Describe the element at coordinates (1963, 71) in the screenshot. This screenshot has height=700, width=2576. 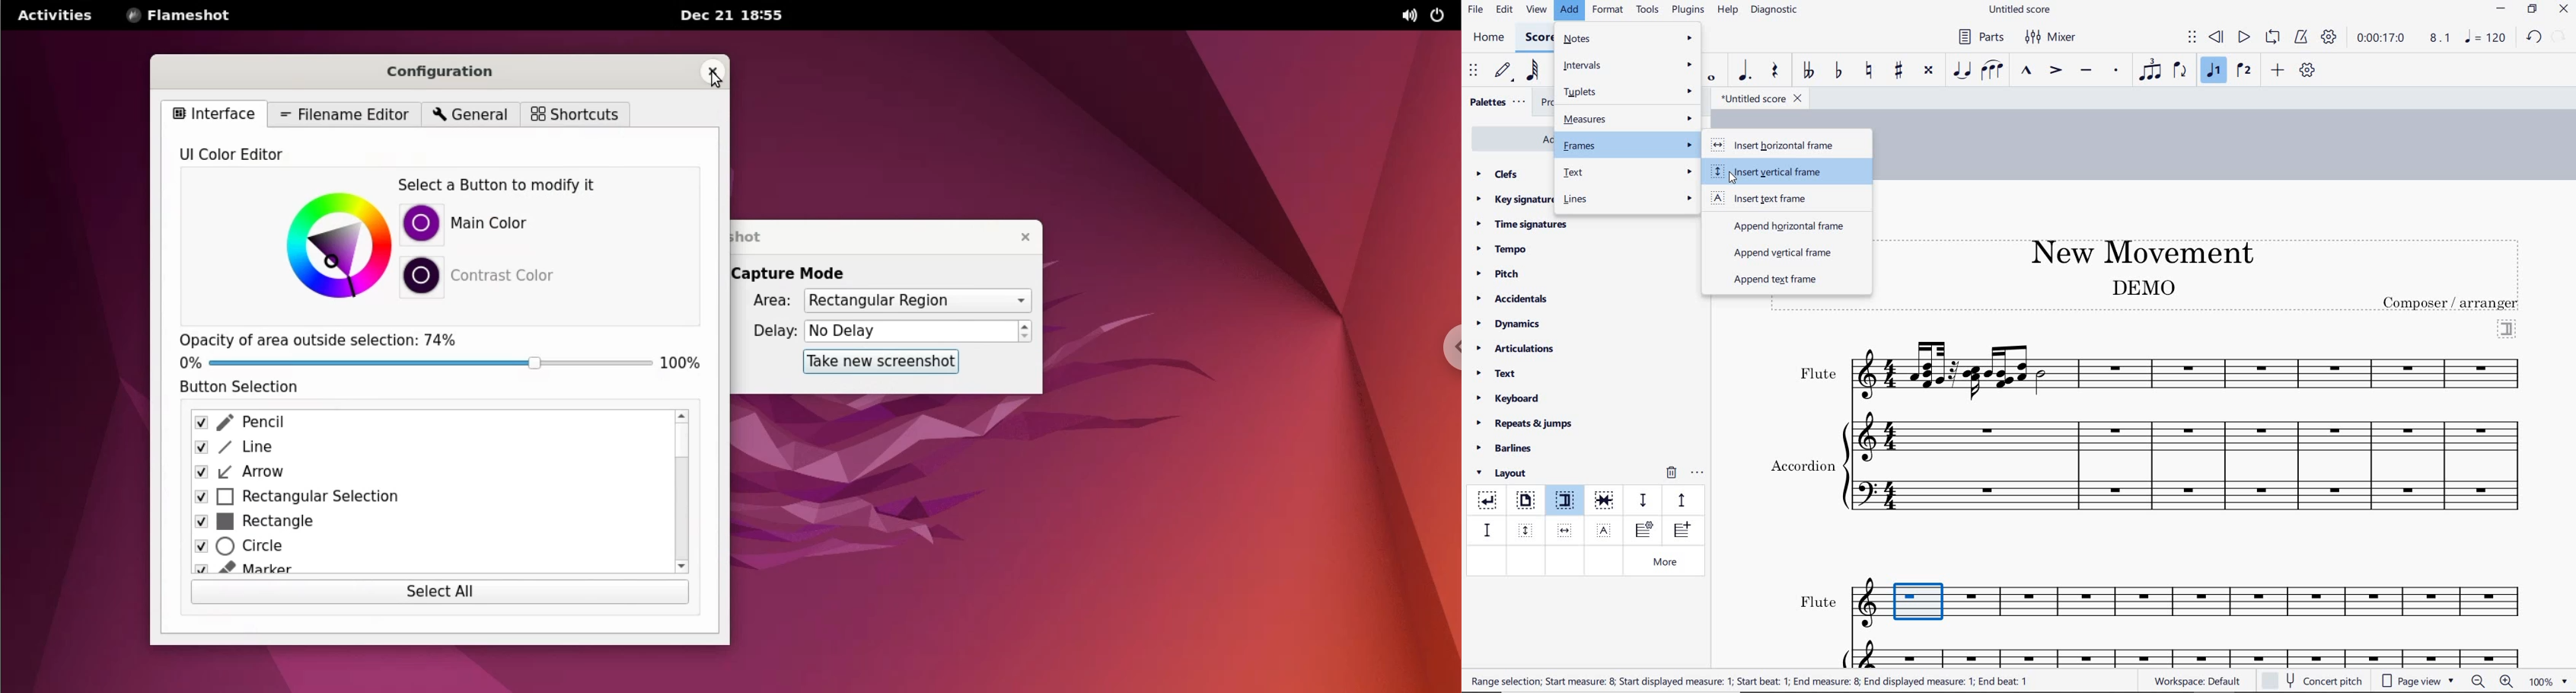
I see `tie` at that location.